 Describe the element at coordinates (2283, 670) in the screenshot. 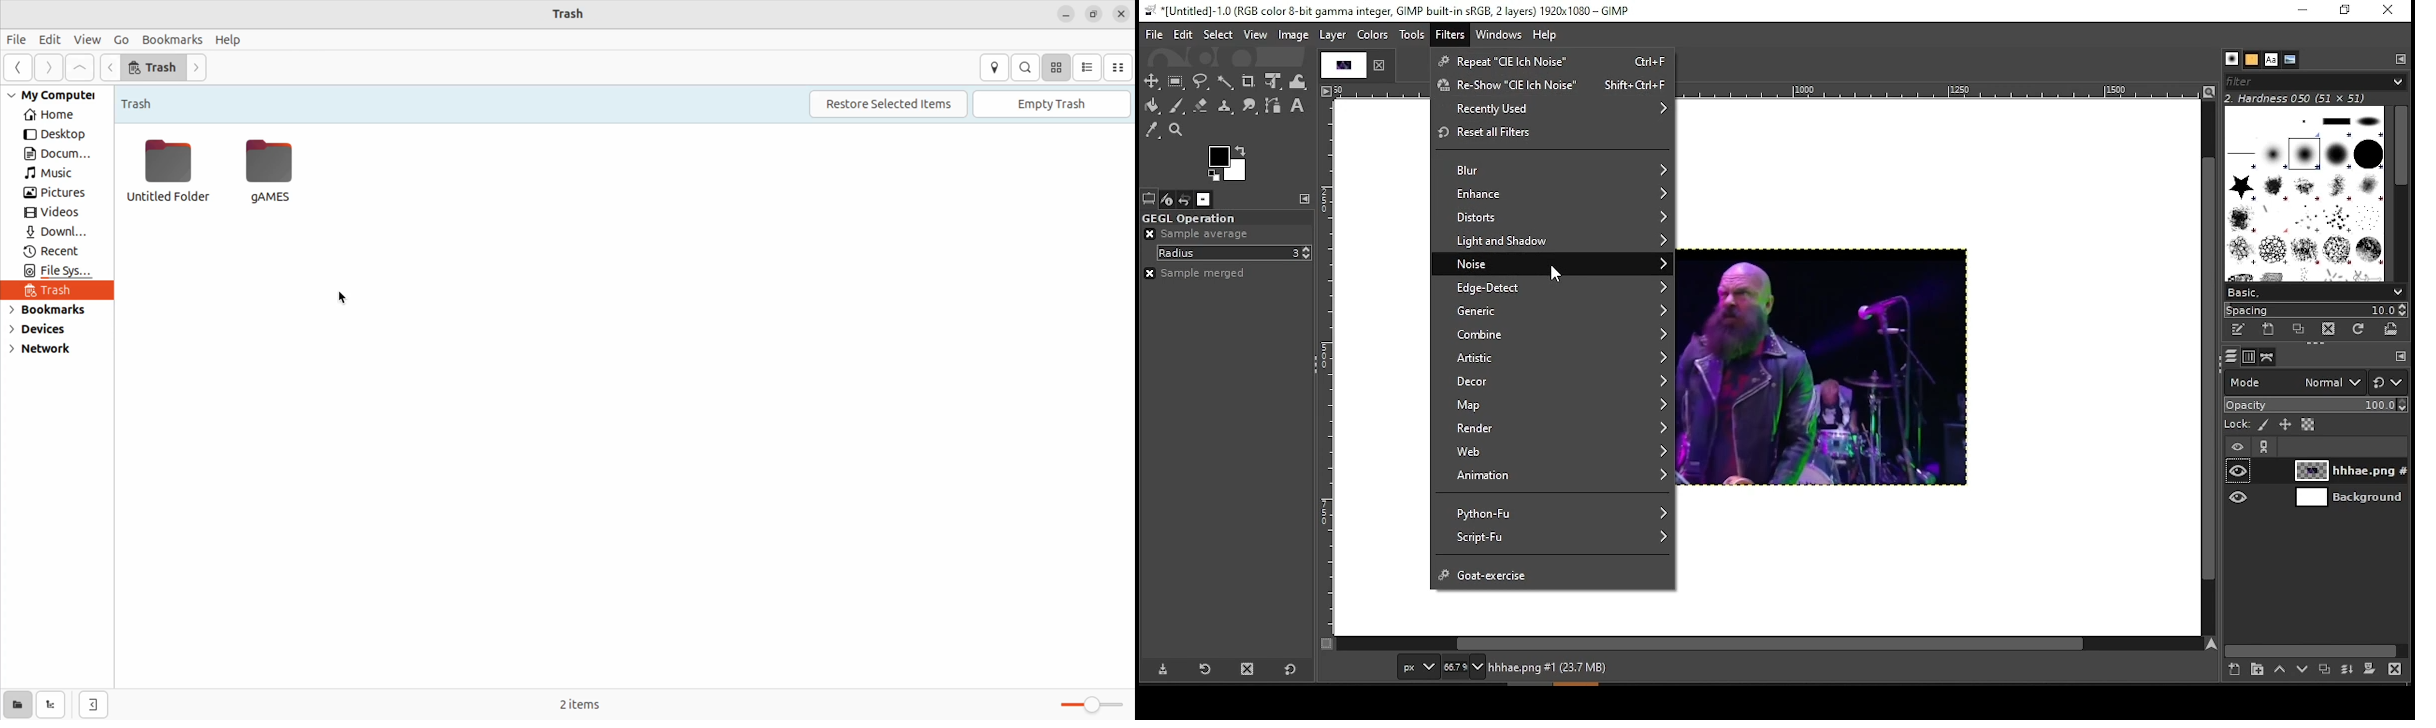

I see `move layer on step up` at that location.